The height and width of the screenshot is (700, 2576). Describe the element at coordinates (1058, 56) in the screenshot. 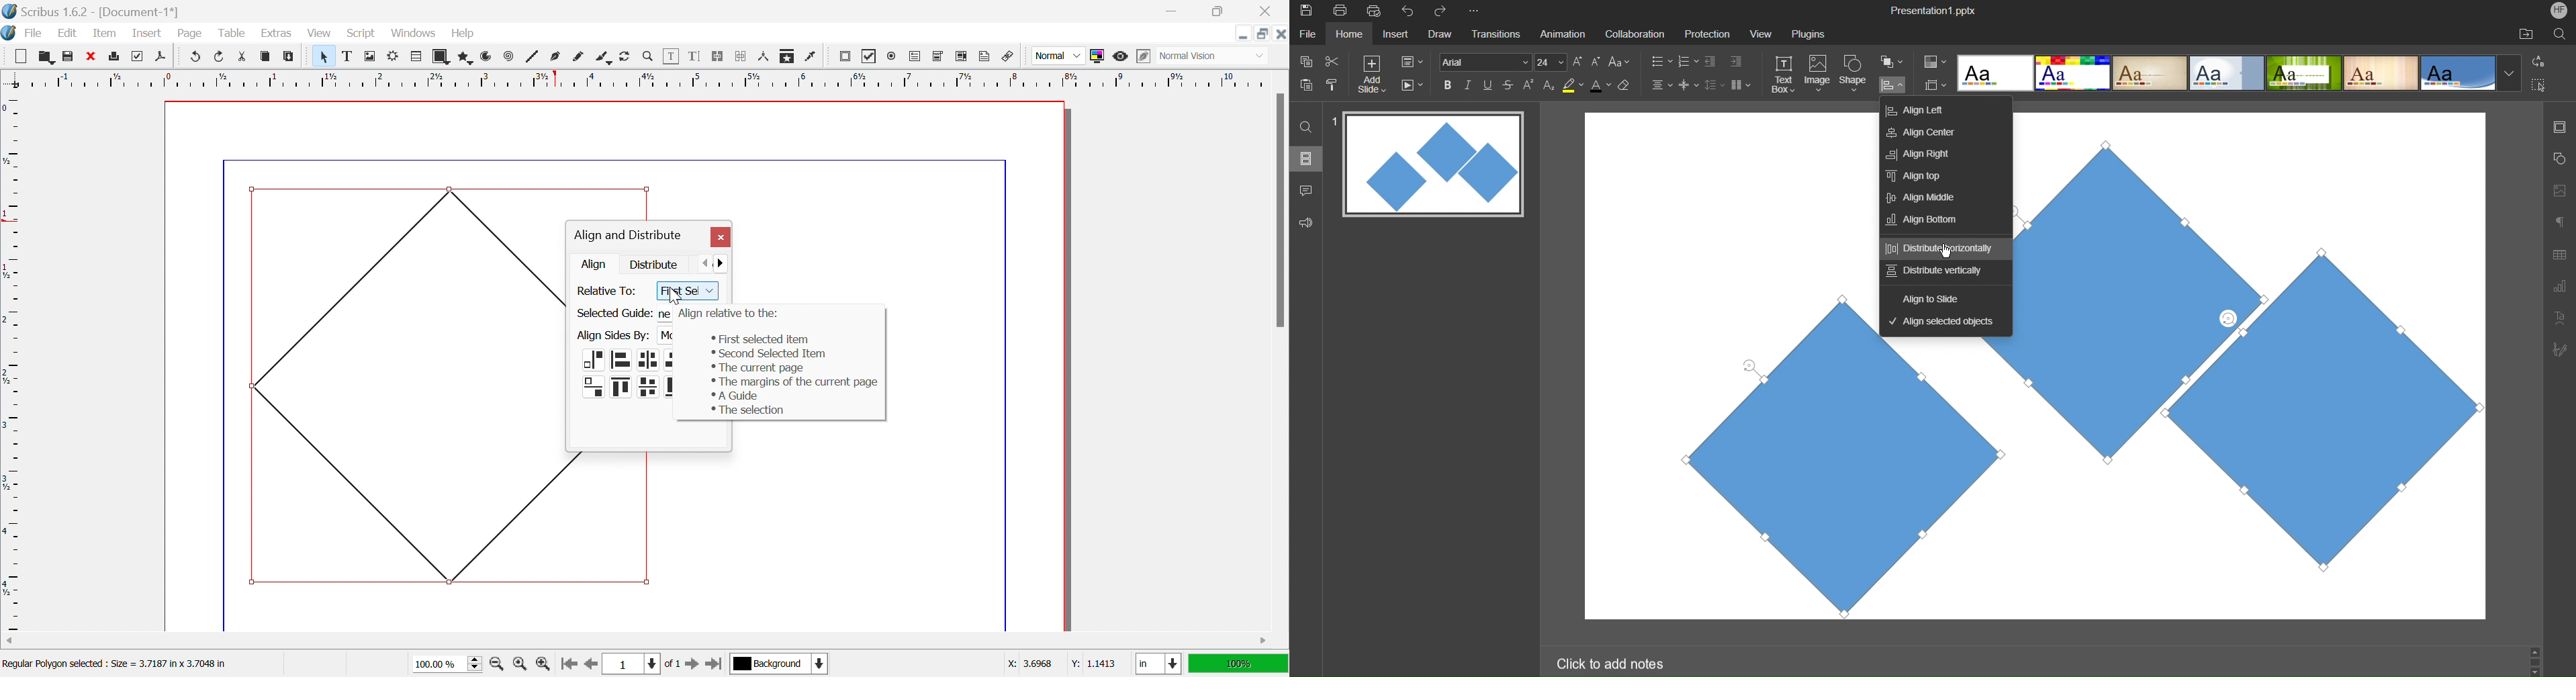

I see `Select the image preview quality` at that location.